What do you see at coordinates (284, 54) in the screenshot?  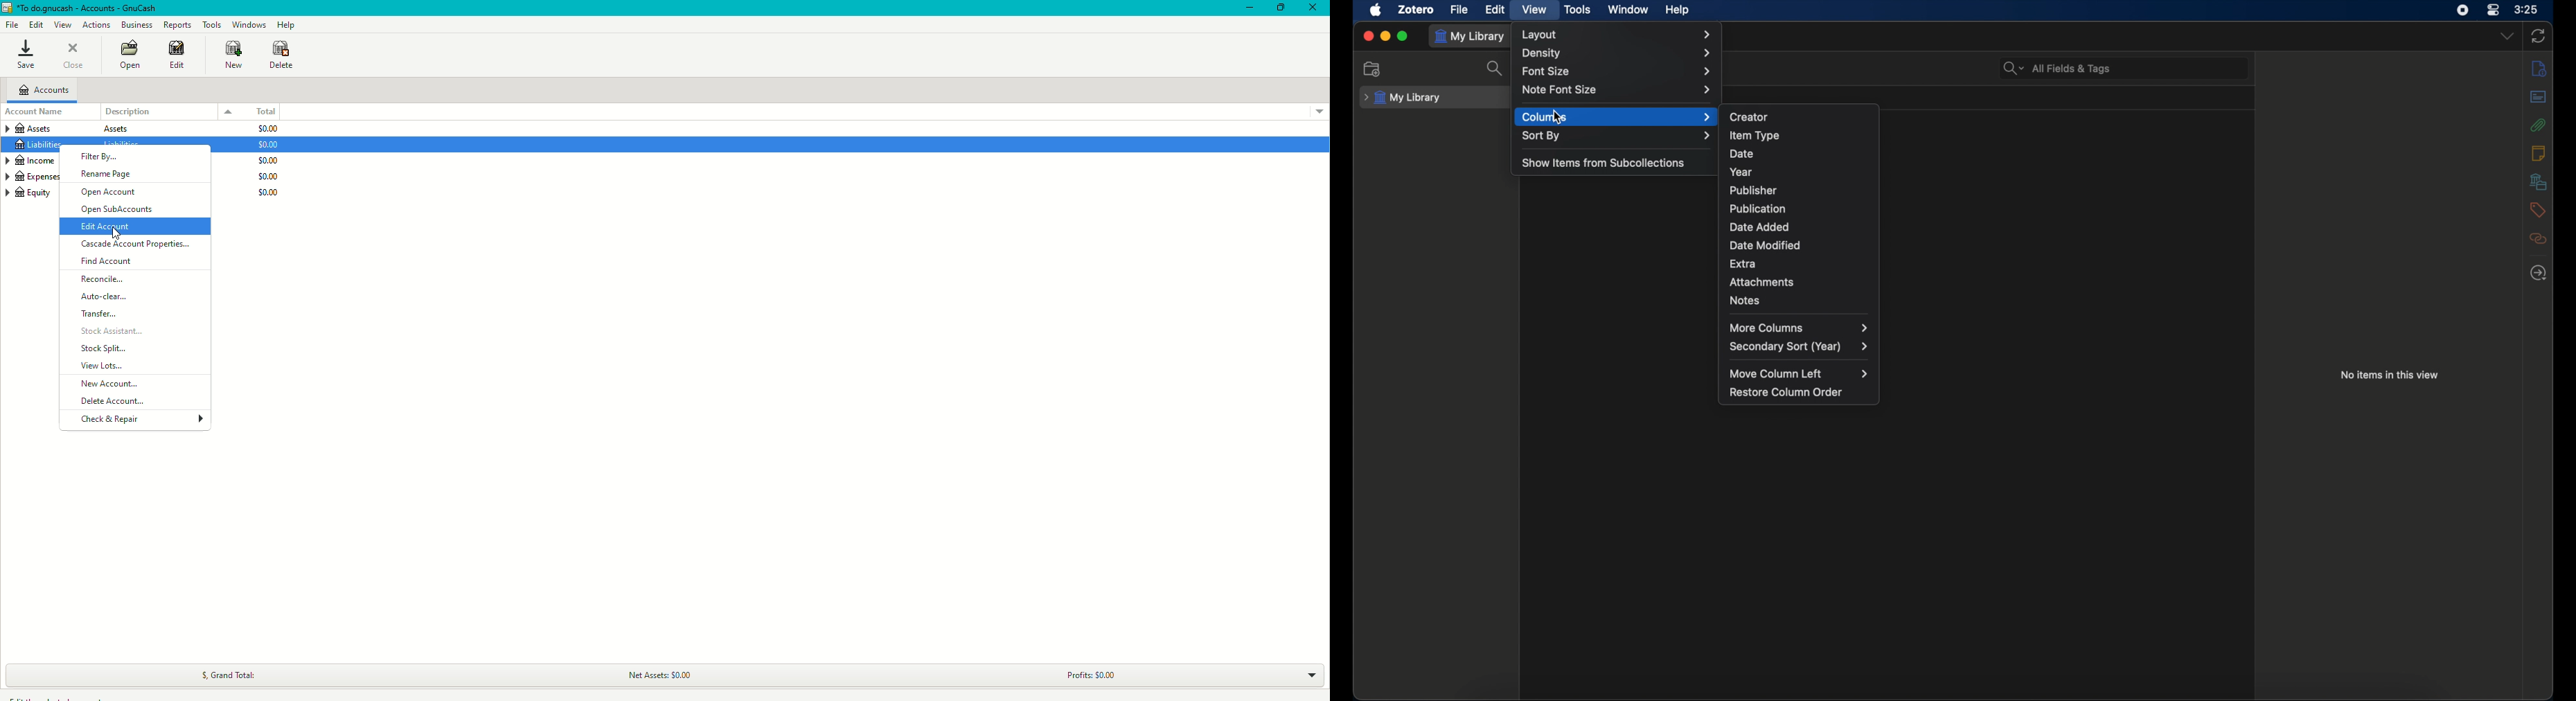 I see `Delete` at bounding box center [284, 54].